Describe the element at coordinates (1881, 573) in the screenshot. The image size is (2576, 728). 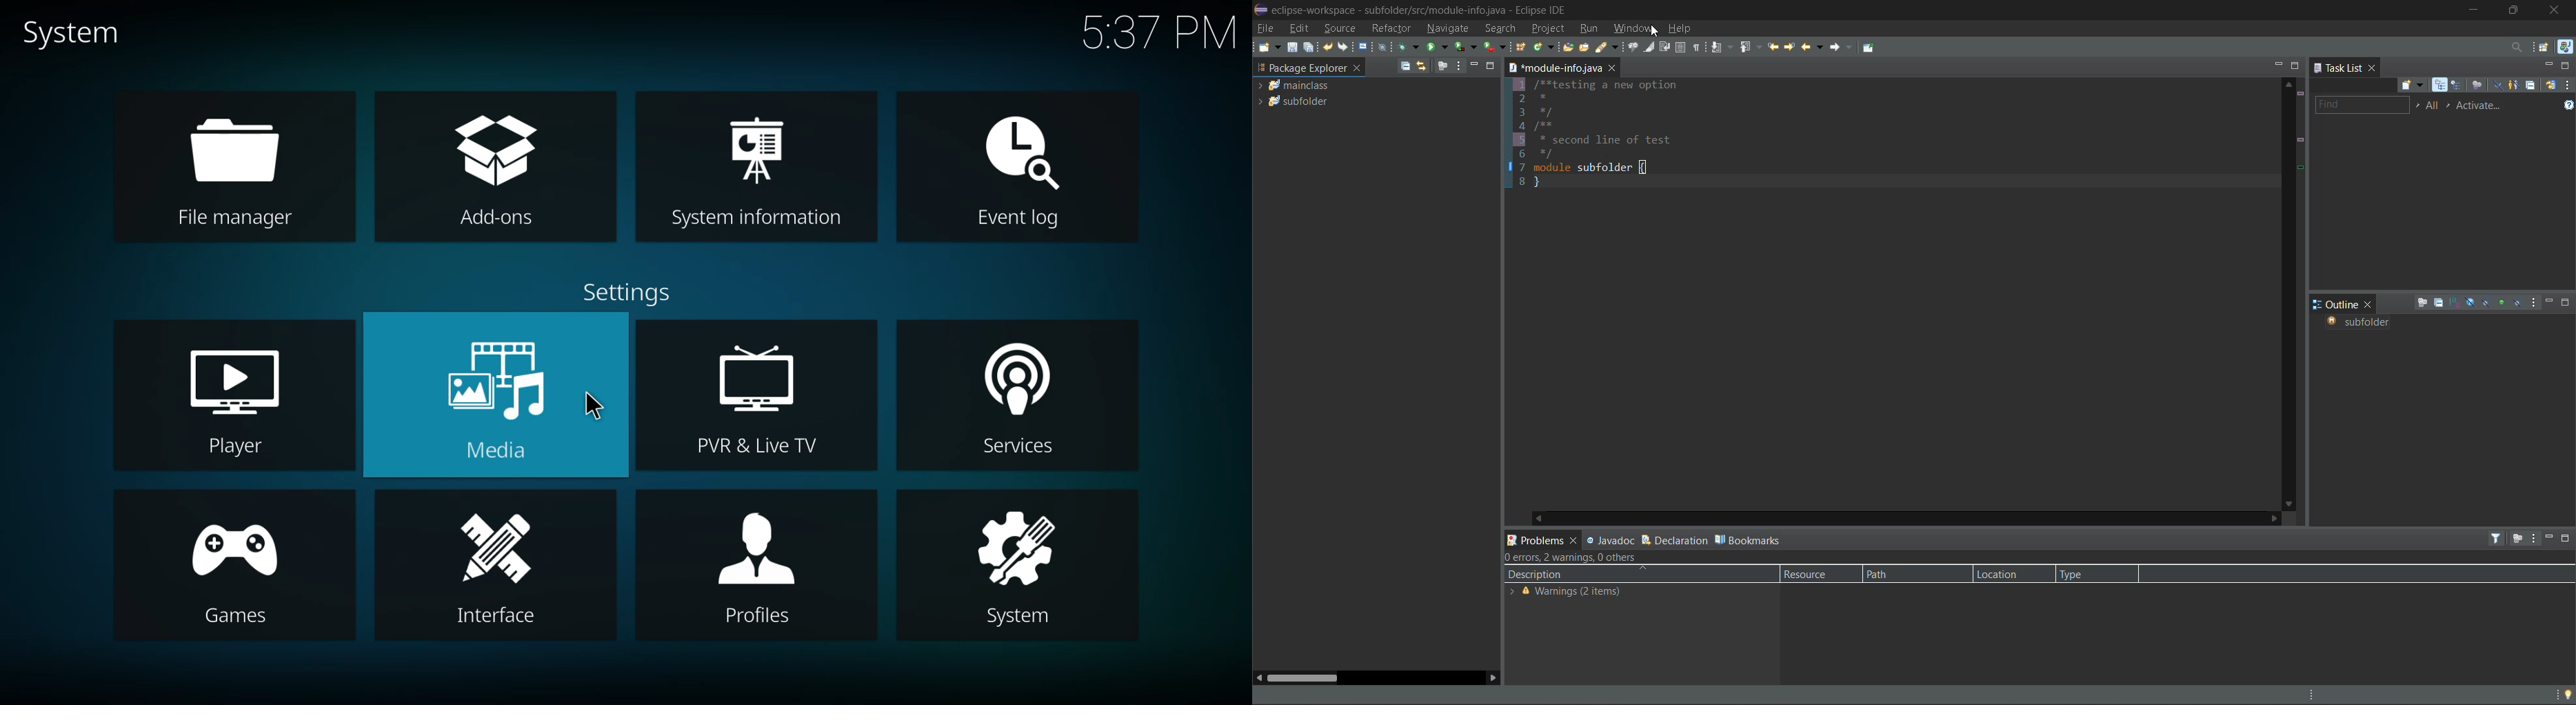
I see `path` at that location.